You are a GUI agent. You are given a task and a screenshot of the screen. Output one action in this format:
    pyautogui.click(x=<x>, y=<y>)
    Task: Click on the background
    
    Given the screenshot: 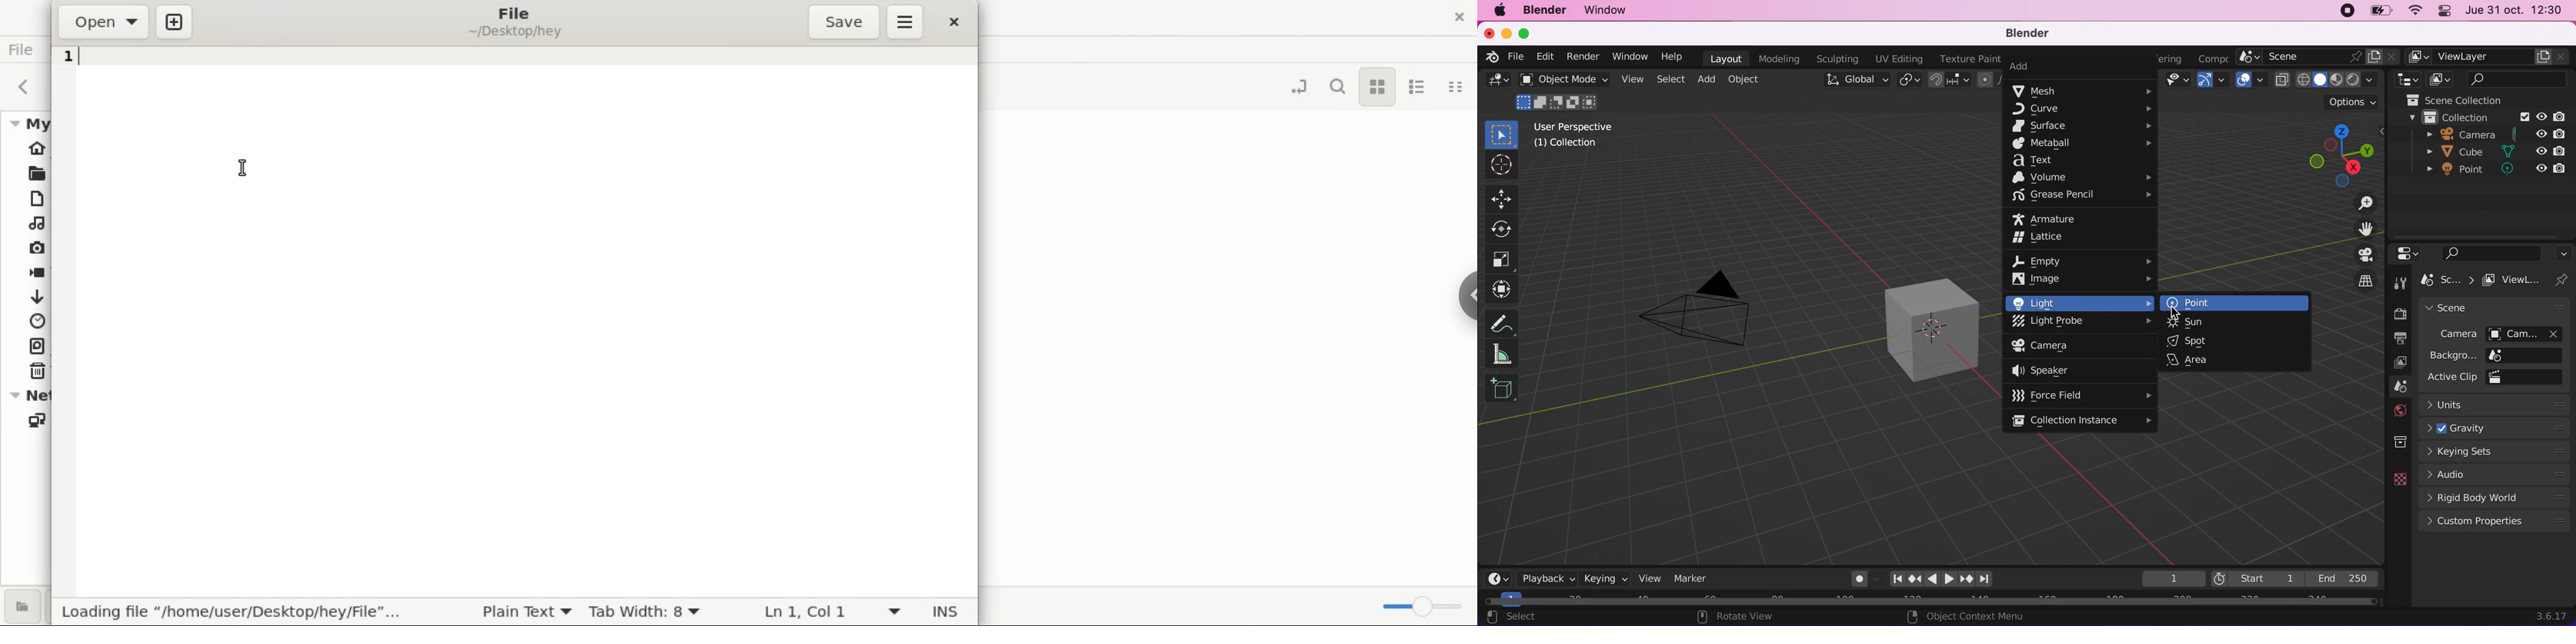 What is the action you would take?
    pyautogui.click(x=2527, y=355)
    